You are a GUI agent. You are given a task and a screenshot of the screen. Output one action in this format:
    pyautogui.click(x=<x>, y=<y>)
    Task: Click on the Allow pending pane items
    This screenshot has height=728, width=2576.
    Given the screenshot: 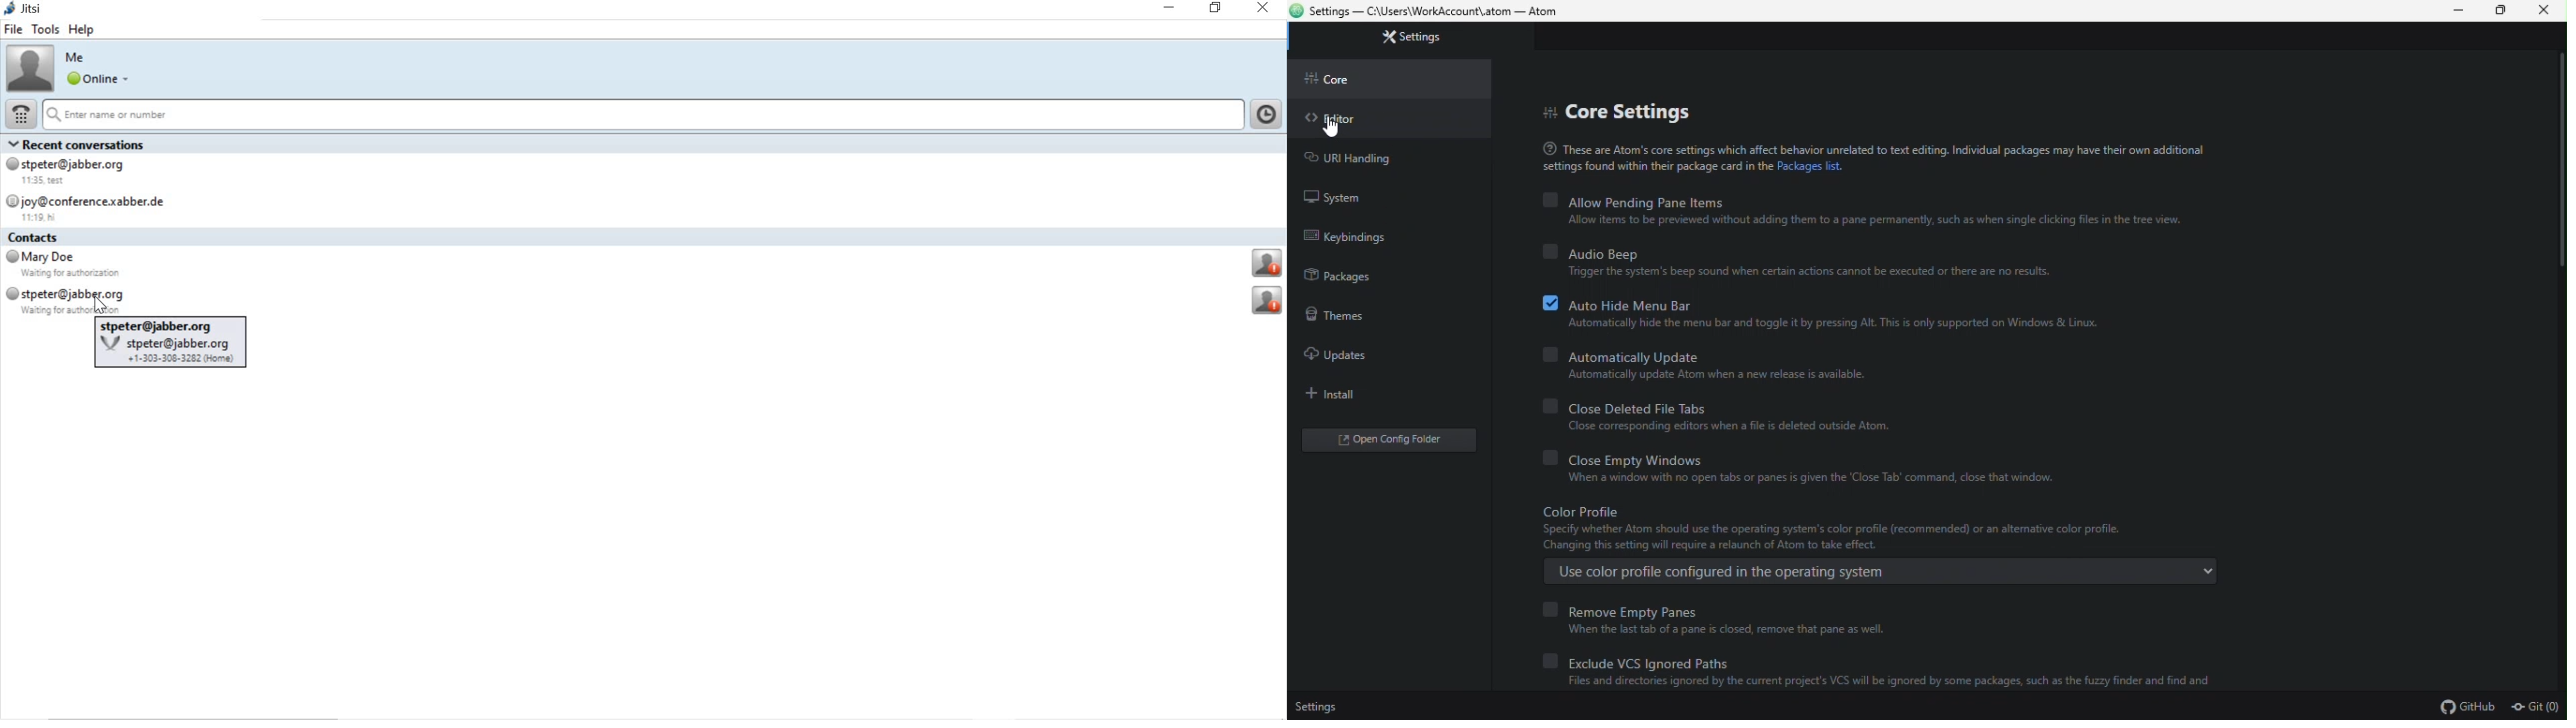 What is the action you would take?
    pyautogui.click(x=1874, y=200)
    